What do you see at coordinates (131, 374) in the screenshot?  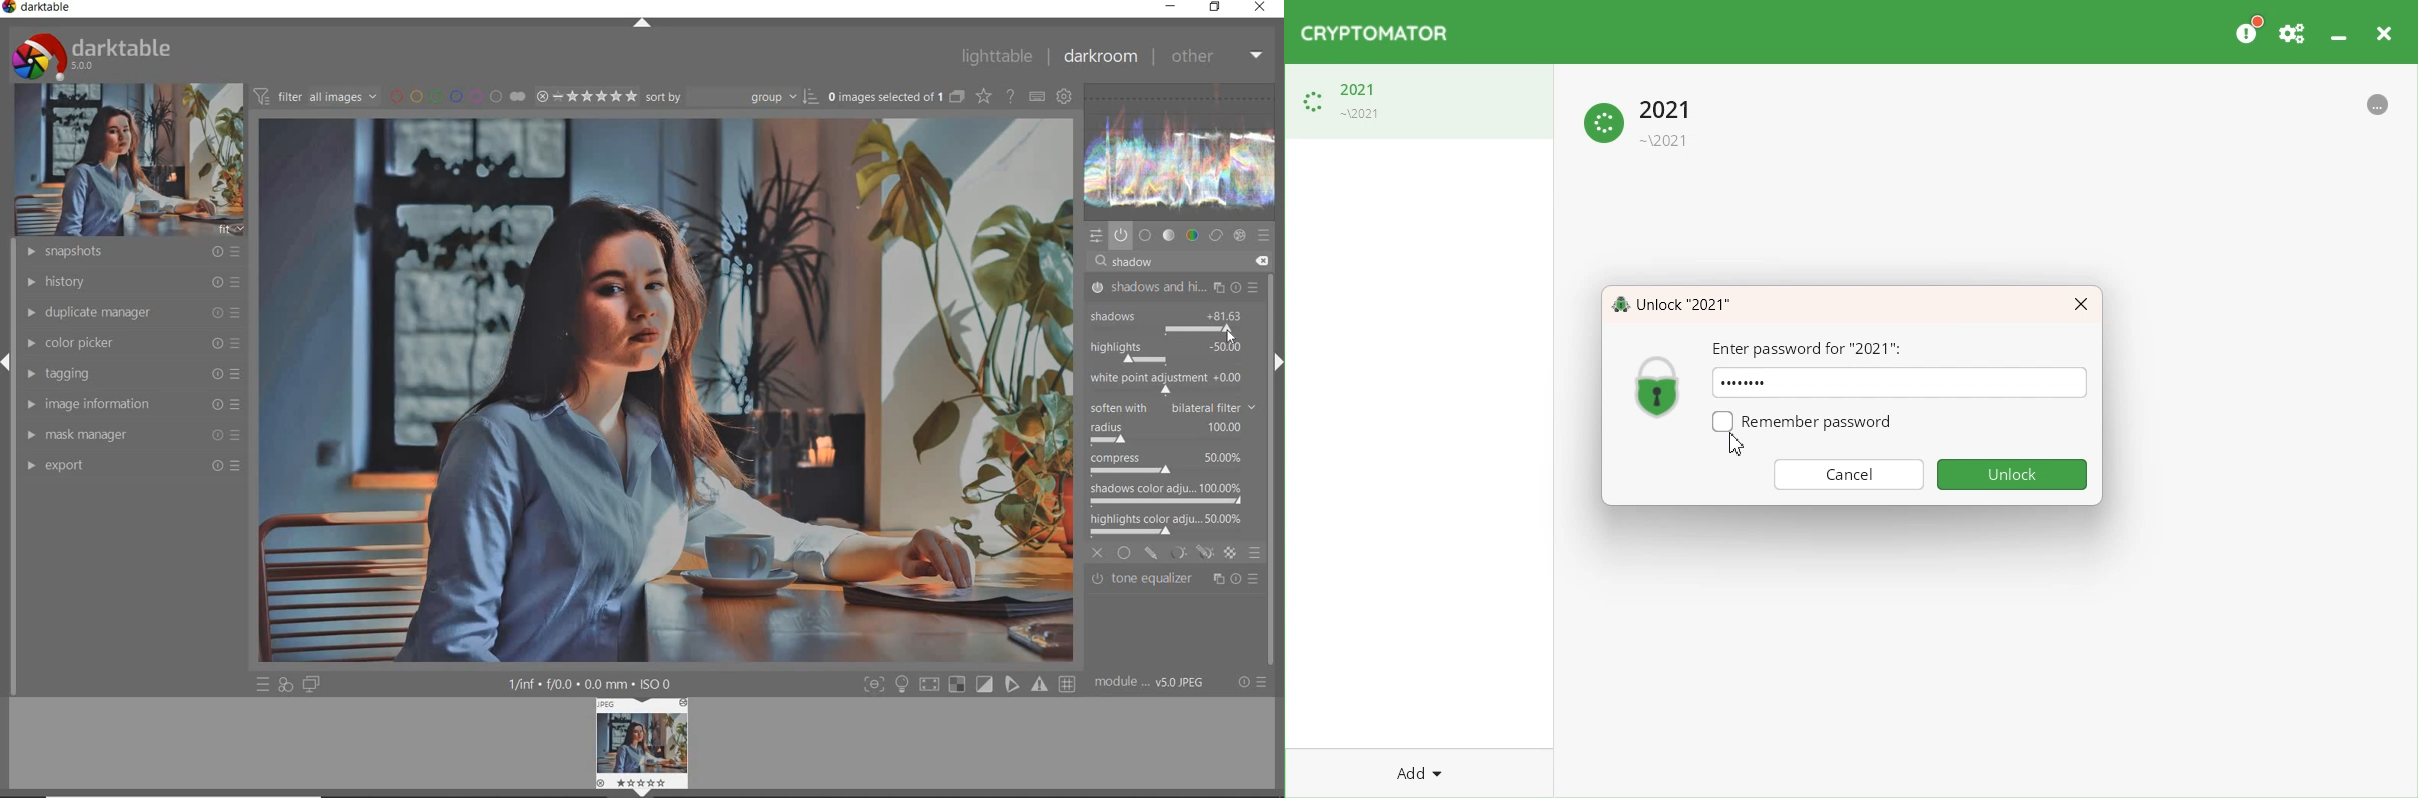 I see `tagging` at bounding box center [131, 374].